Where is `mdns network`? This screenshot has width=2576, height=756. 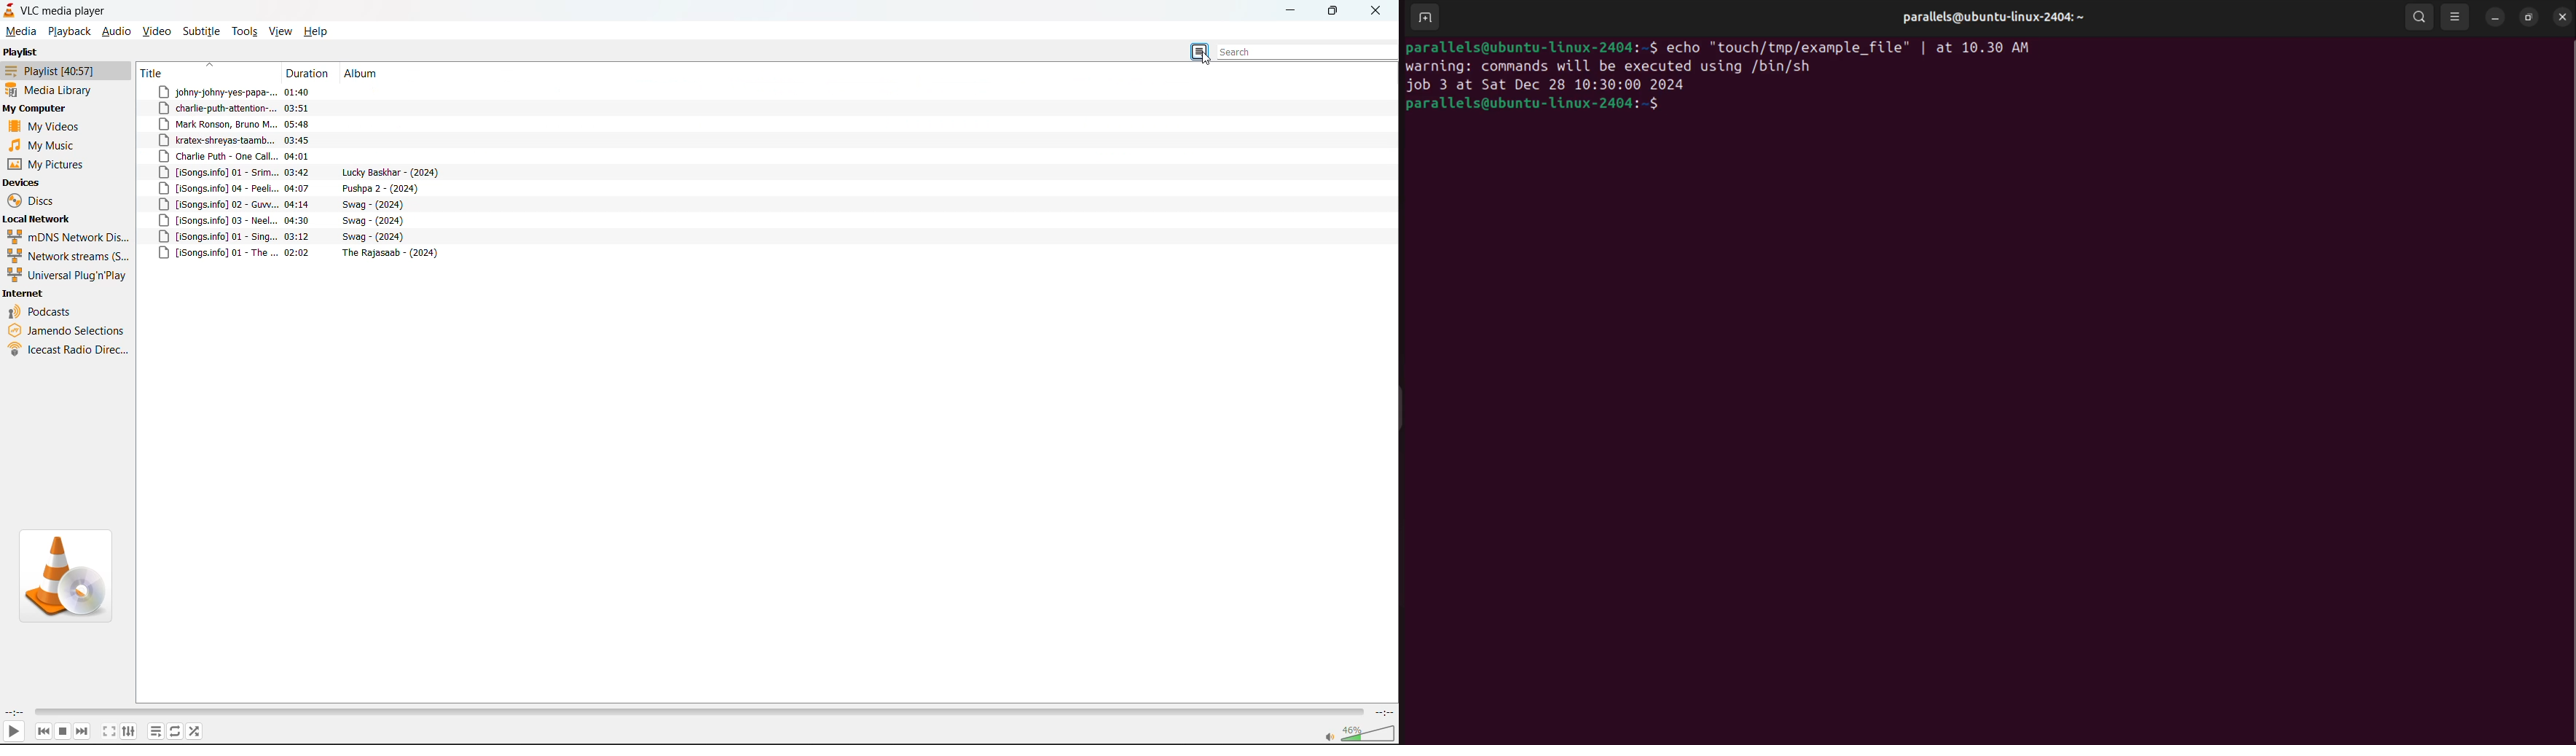
mdns network is located at coordinates (71, 238).